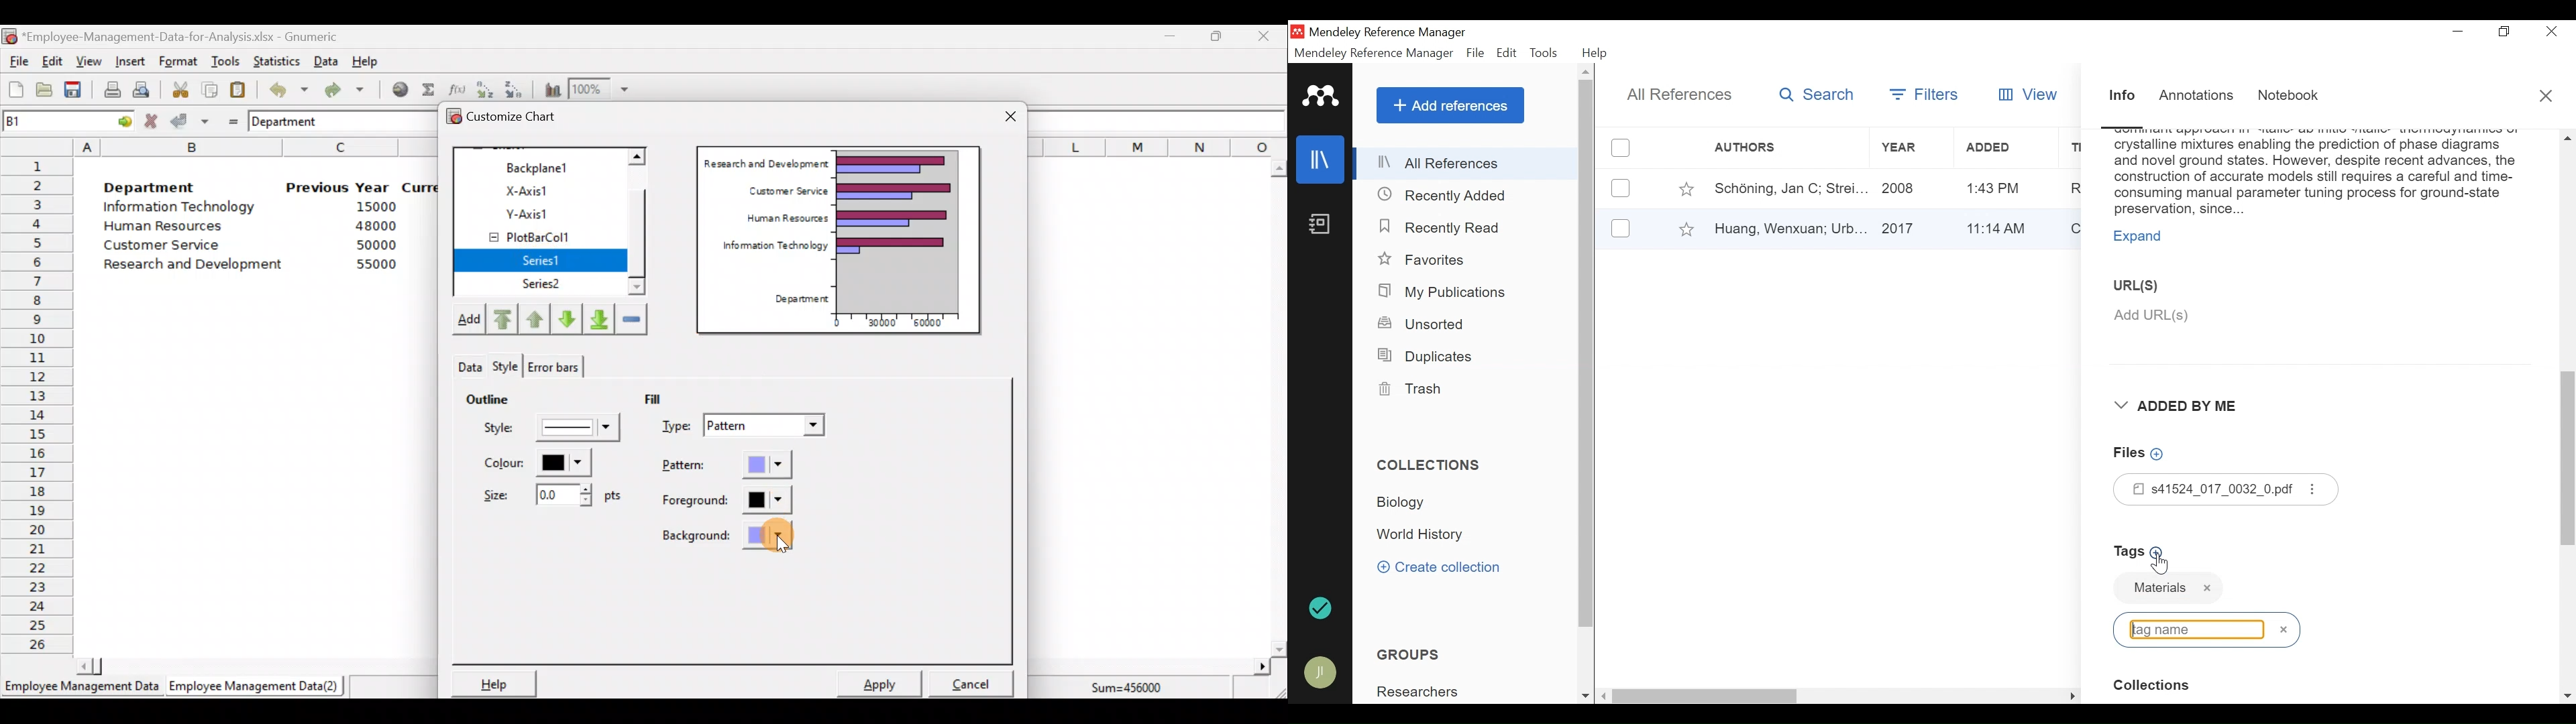 The height and width of the screenshot is (728, 2576). Describe the element at coordinates (631, 318) in the screenshot. I see `Remove` at that location.